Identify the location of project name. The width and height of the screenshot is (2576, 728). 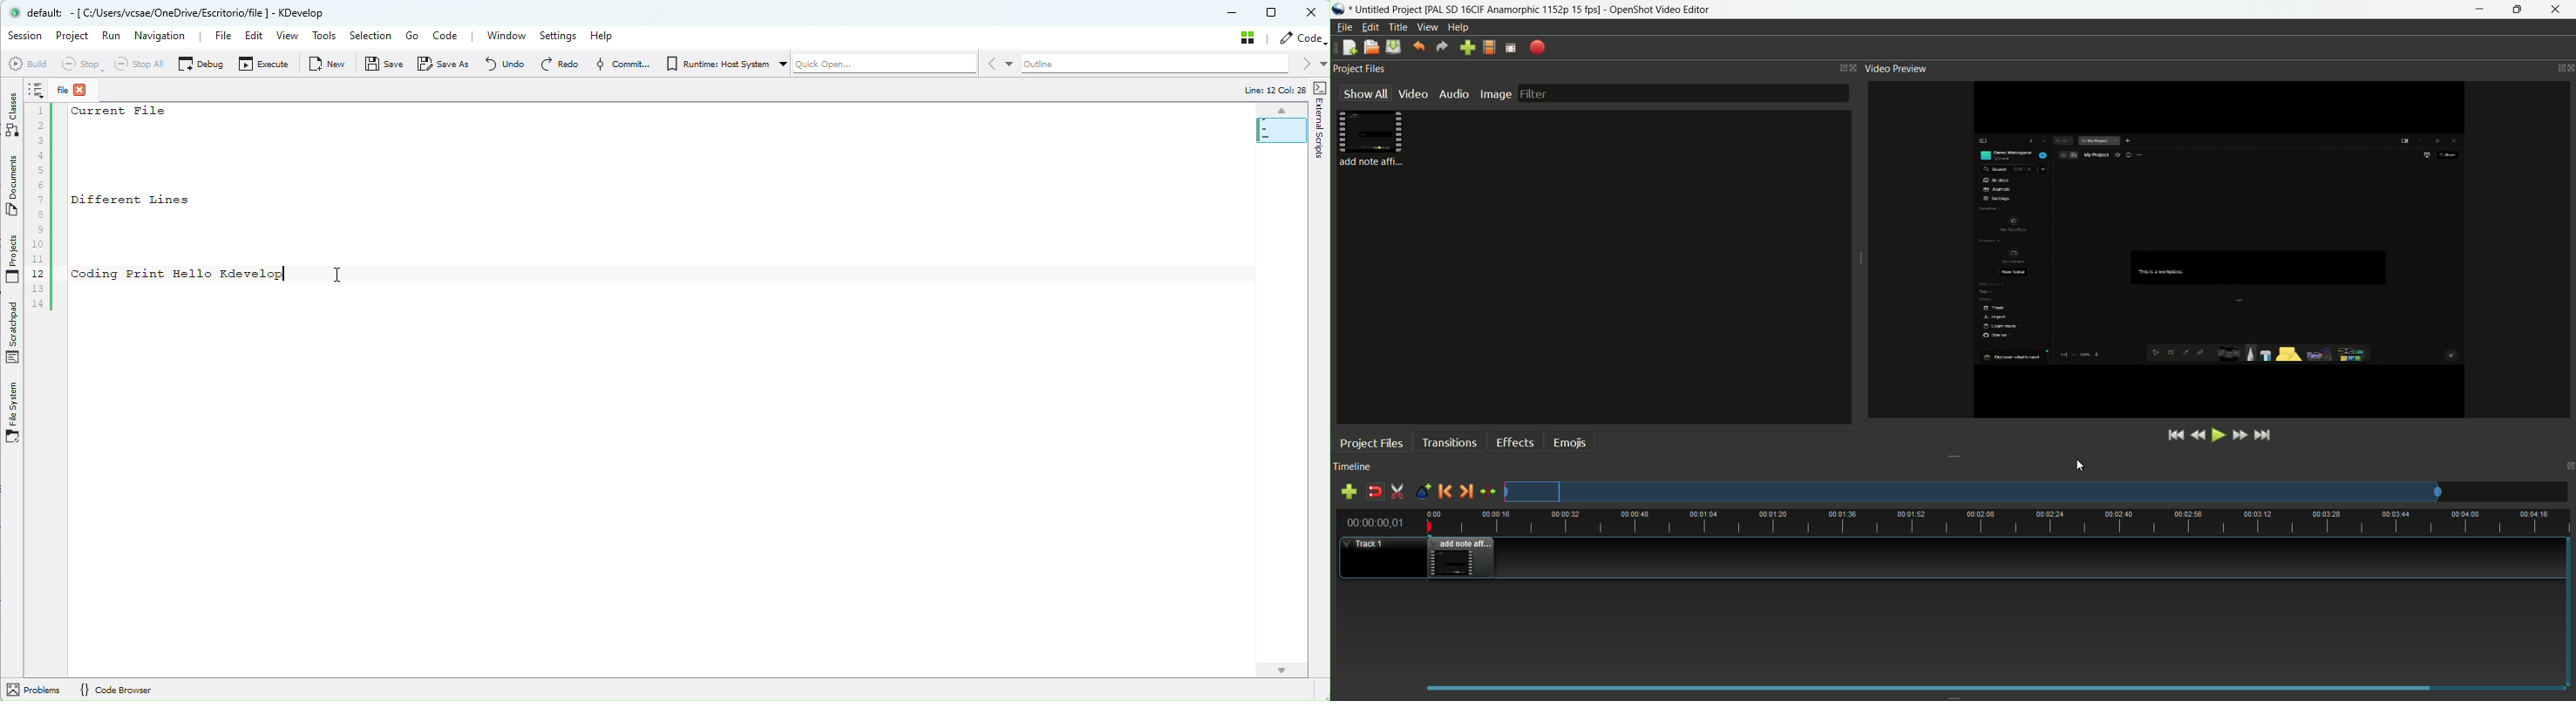
(1426, 10).